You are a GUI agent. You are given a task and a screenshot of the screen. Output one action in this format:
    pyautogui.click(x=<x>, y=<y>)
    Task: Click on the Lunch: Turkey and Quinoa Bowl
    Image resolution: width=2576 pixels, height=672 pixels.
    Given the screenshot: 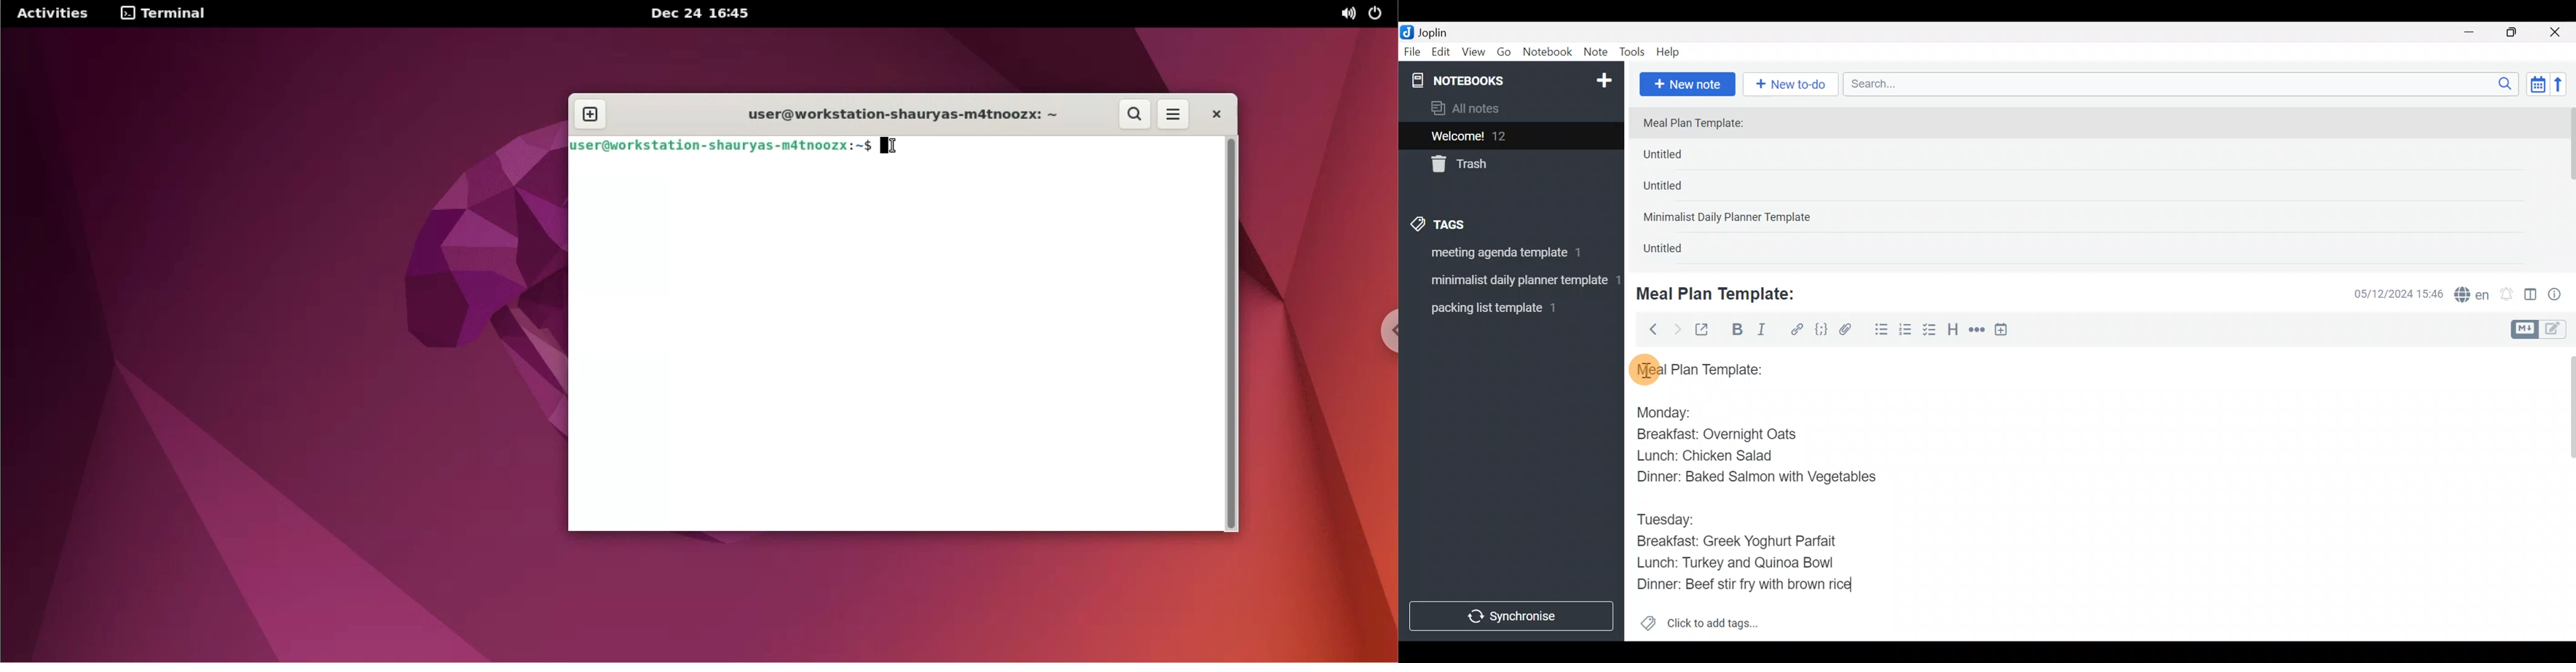 What is the action you would take?
    pyautogui.click(x=1740, y=562)
    